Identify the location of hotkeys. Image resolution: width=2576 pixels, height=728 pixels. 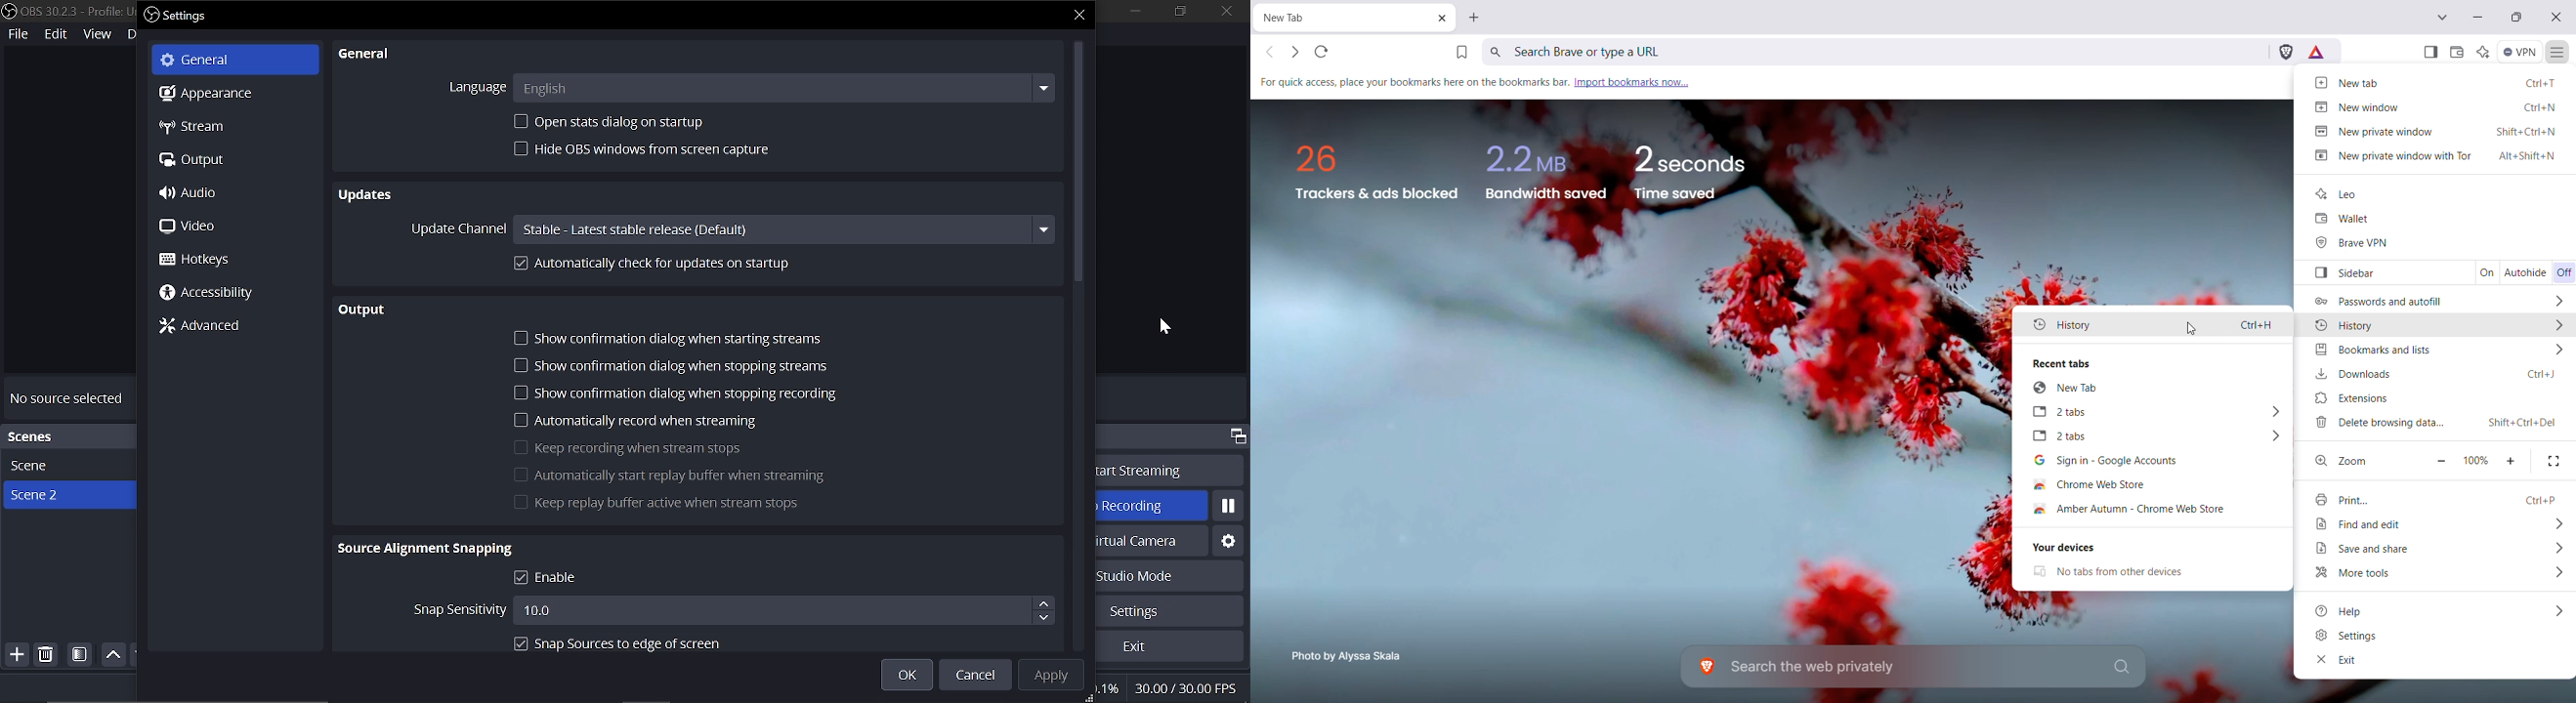
(225, 261).